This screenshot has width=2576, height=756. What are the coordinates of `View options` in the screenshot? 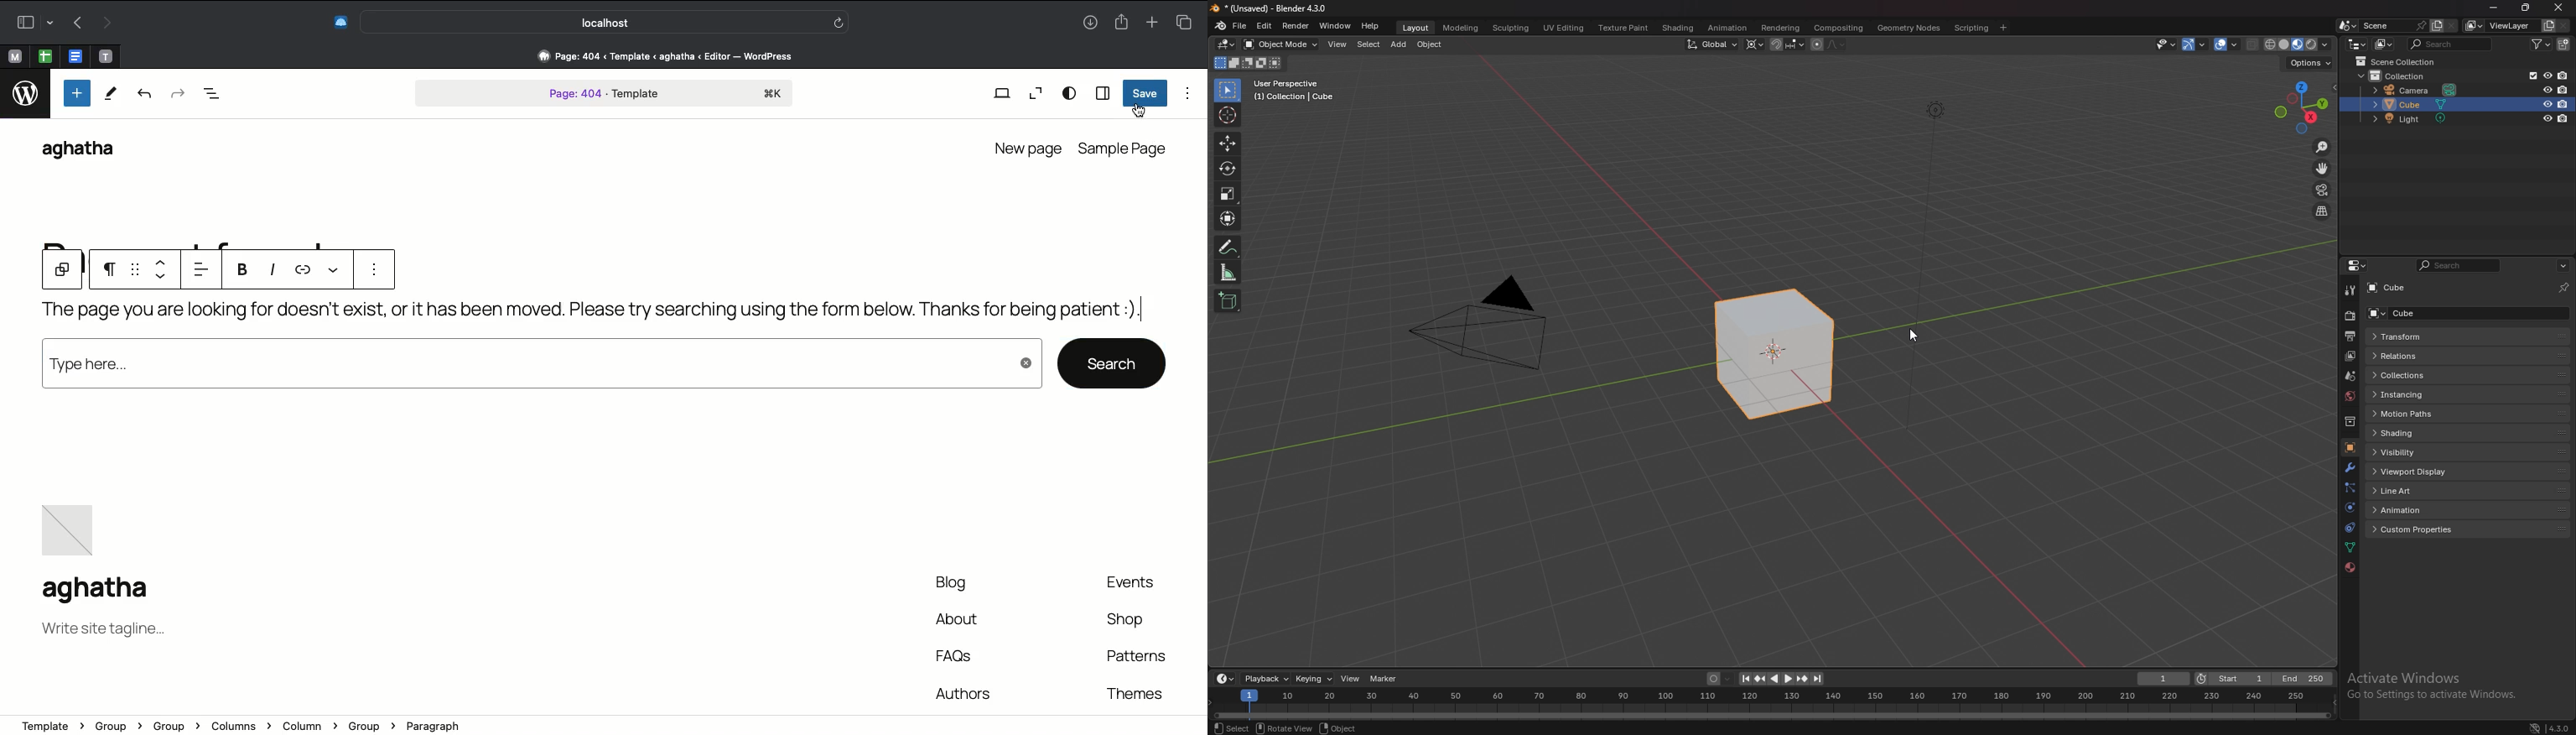 It's located at (1070, 94).